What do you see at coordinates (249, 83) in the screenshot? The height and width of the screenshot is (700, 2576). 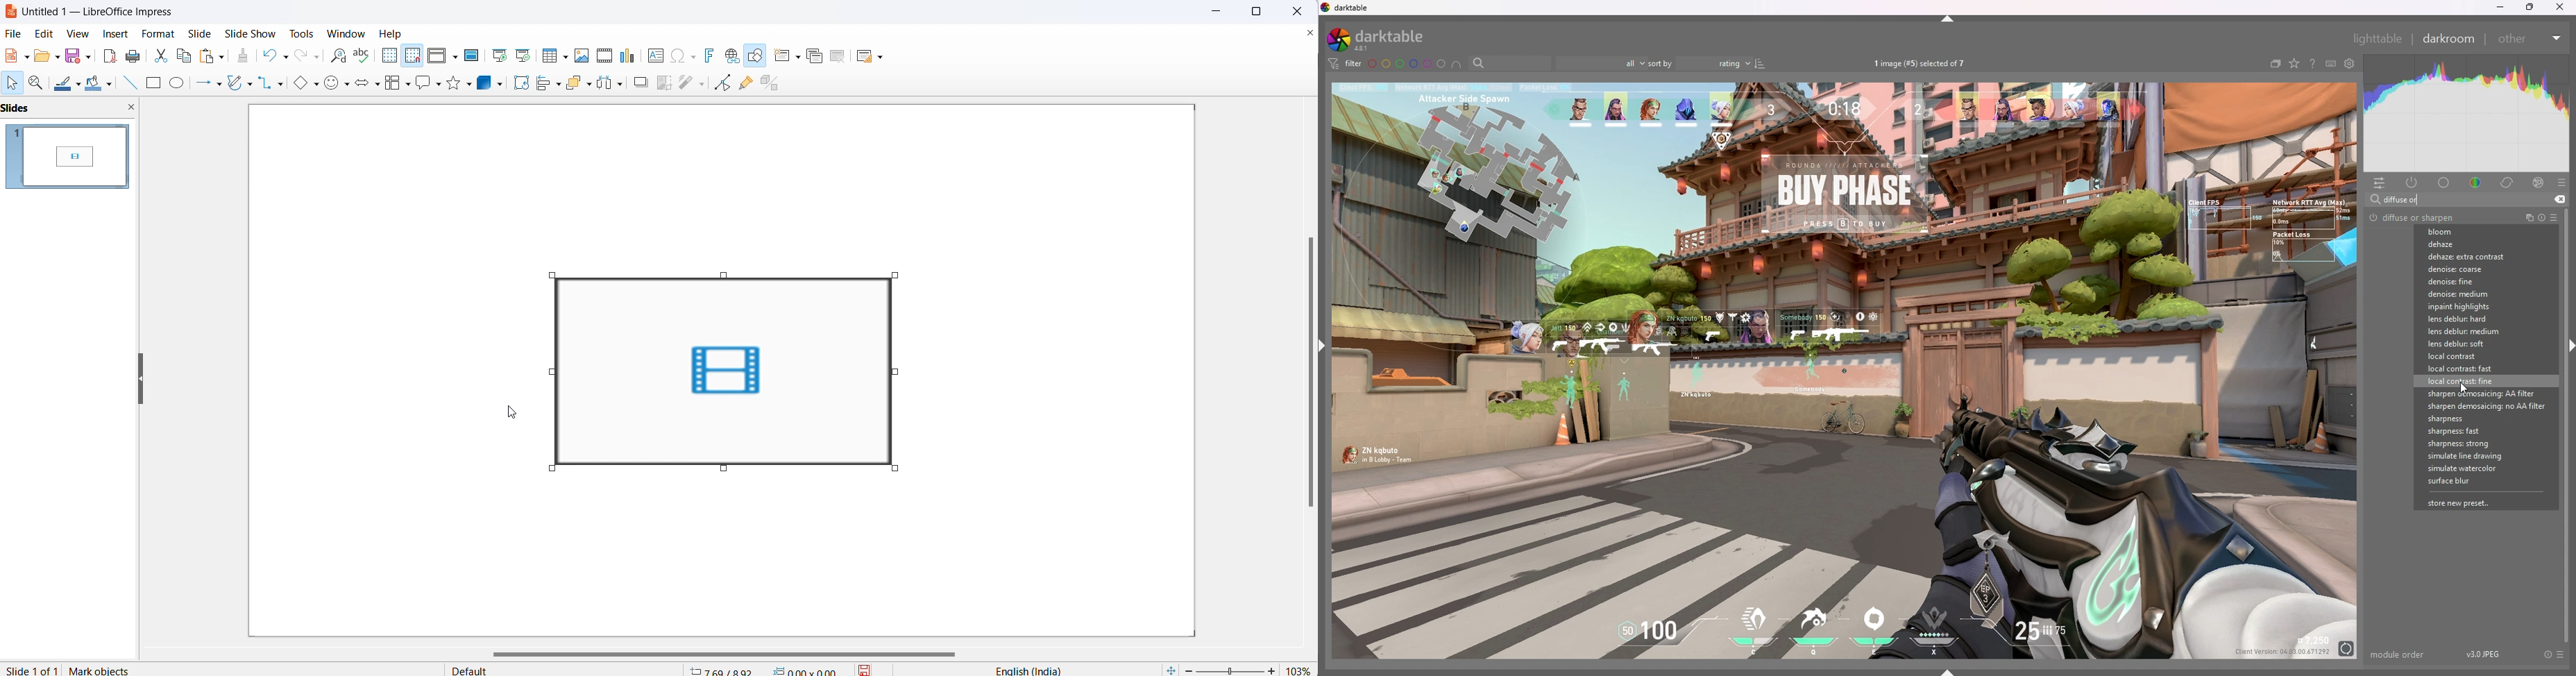 I see `curves and polygons options` at bounding box center [249, 83].